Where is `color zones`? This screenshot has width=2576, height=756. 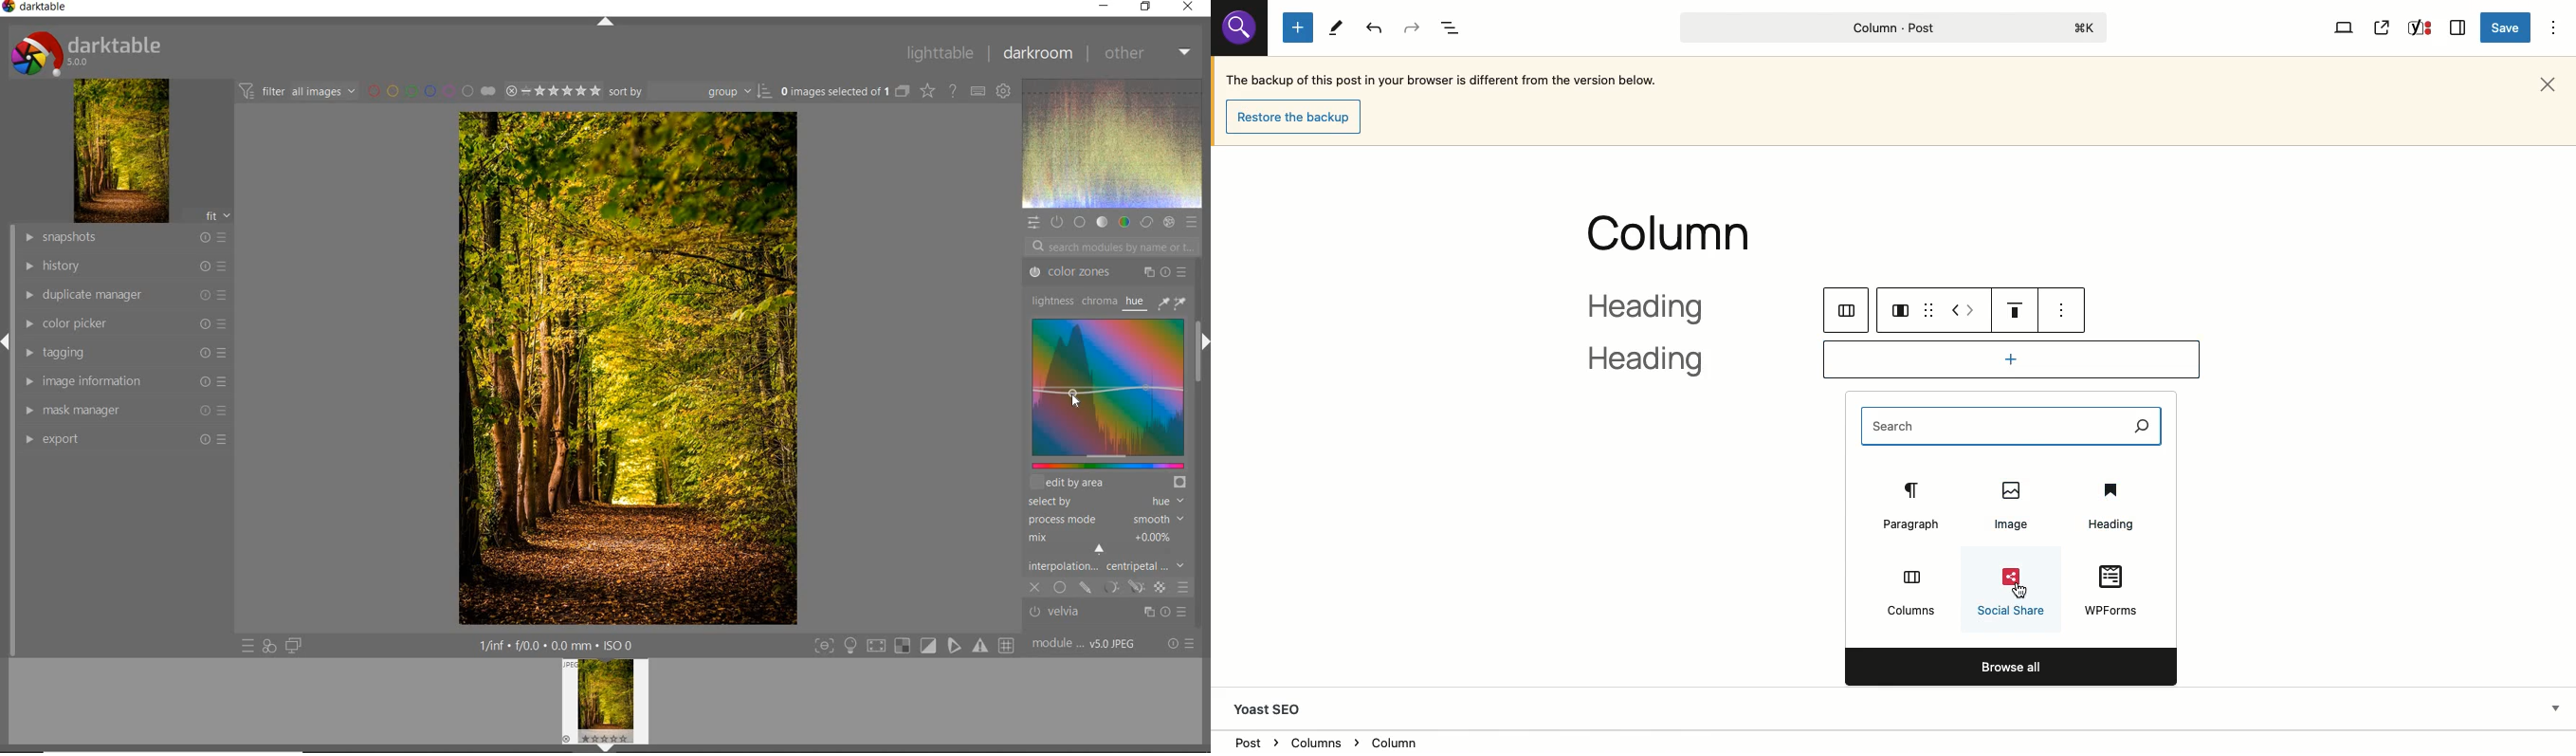
color zones is located at coordinates (1107, 272).